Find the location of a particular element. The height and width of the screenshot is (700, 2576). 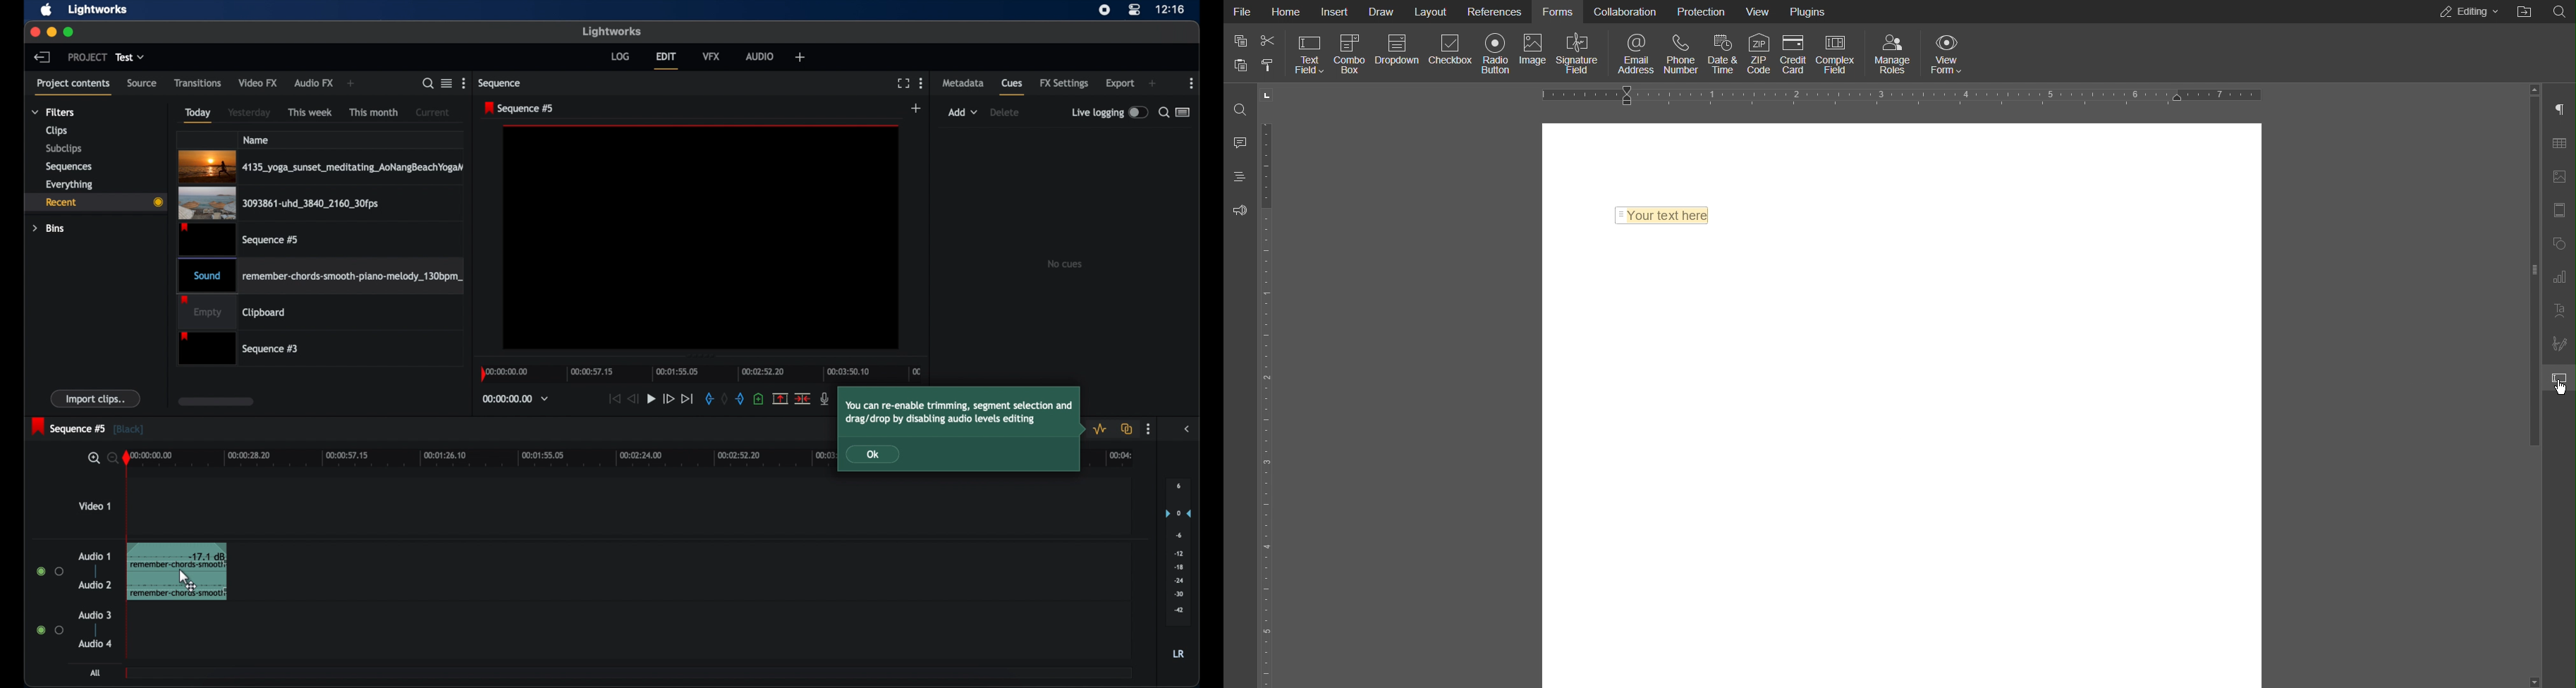

jump to end is located at coordinates (688, 399).